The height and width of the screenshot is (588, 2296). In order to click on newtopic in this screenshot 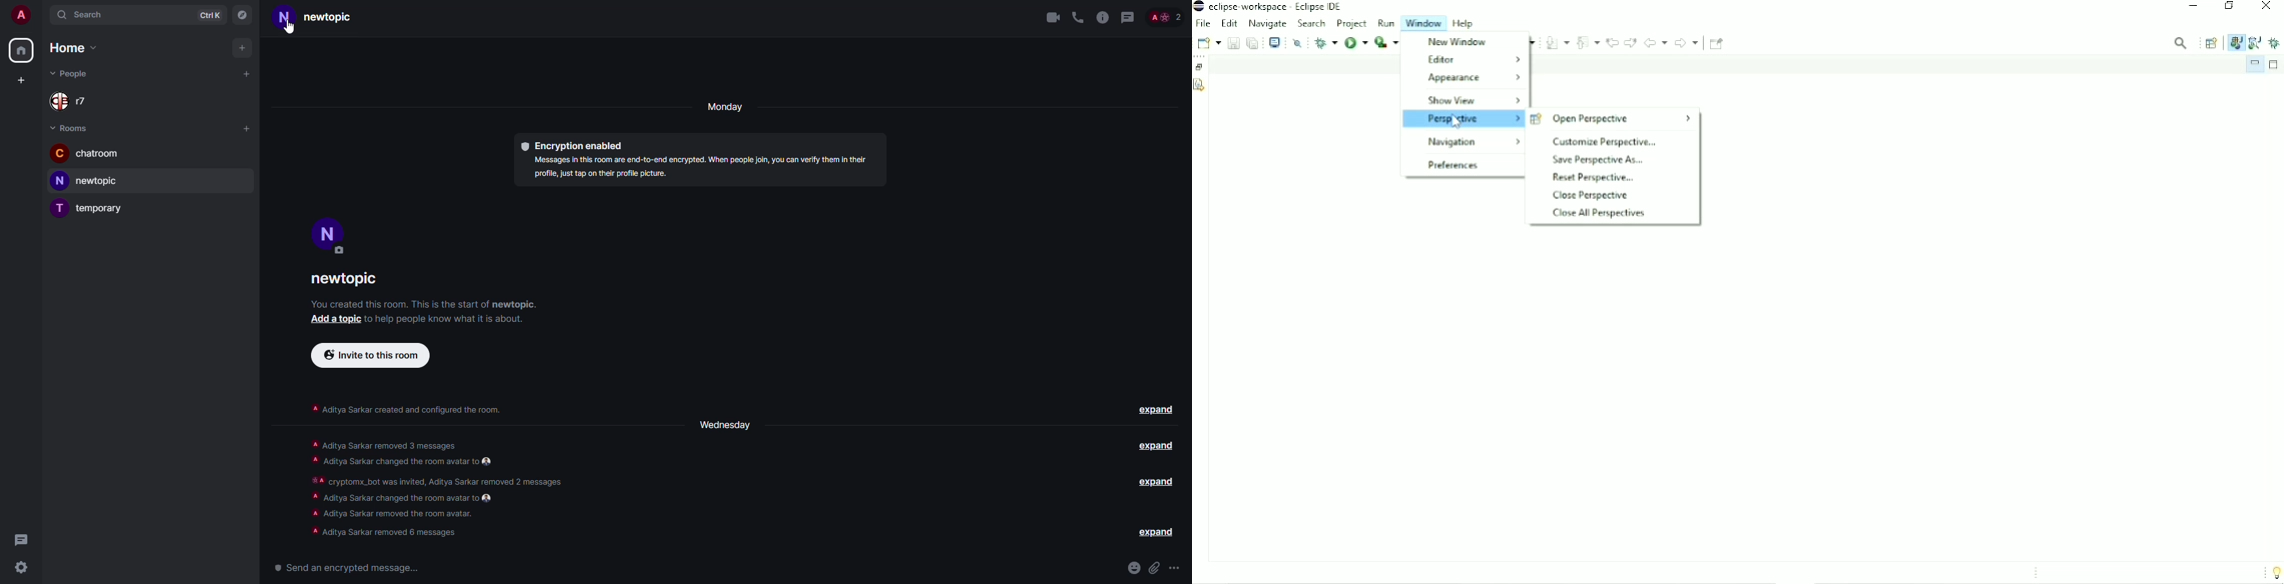, I will do `click(88, 180)`.